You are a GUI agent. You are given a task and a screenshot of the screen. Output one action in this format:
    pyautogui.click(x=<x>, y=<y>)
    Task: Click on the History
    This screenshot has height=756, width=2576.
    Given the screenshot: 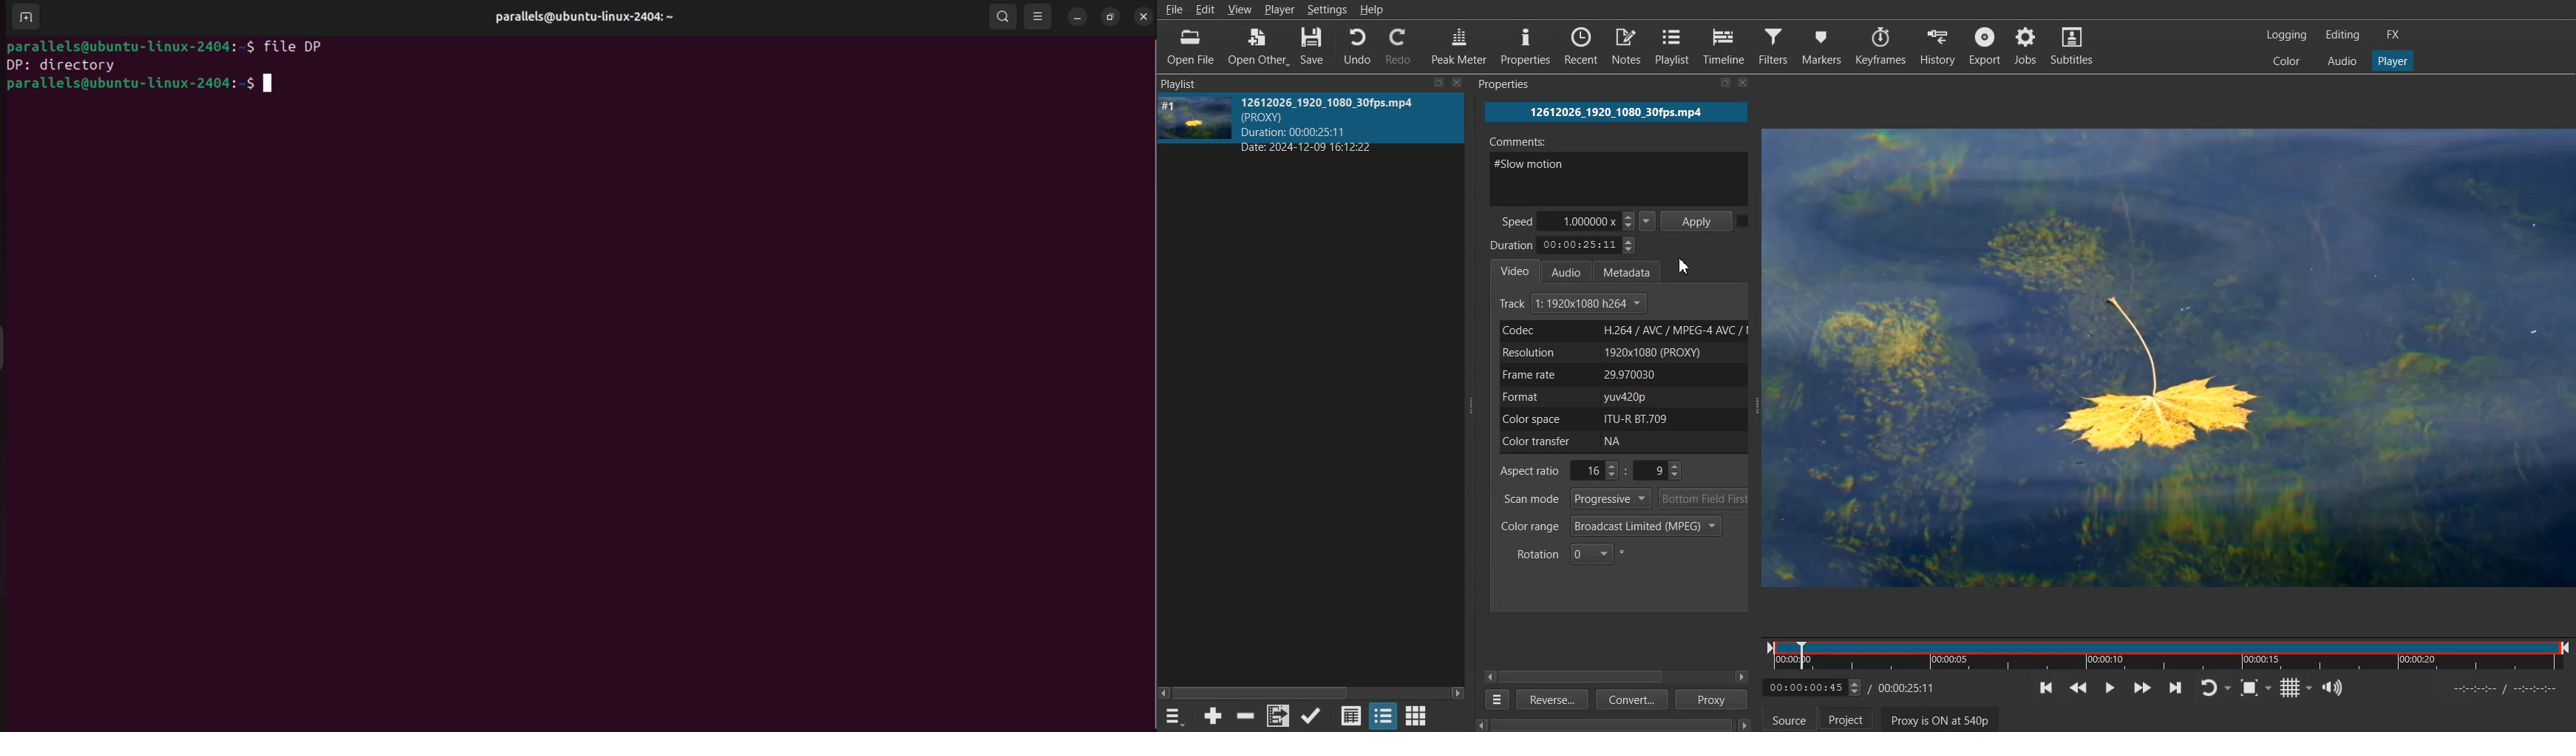 What is the action you would take?
    pyautogui.click(x=1934, y=45)
    